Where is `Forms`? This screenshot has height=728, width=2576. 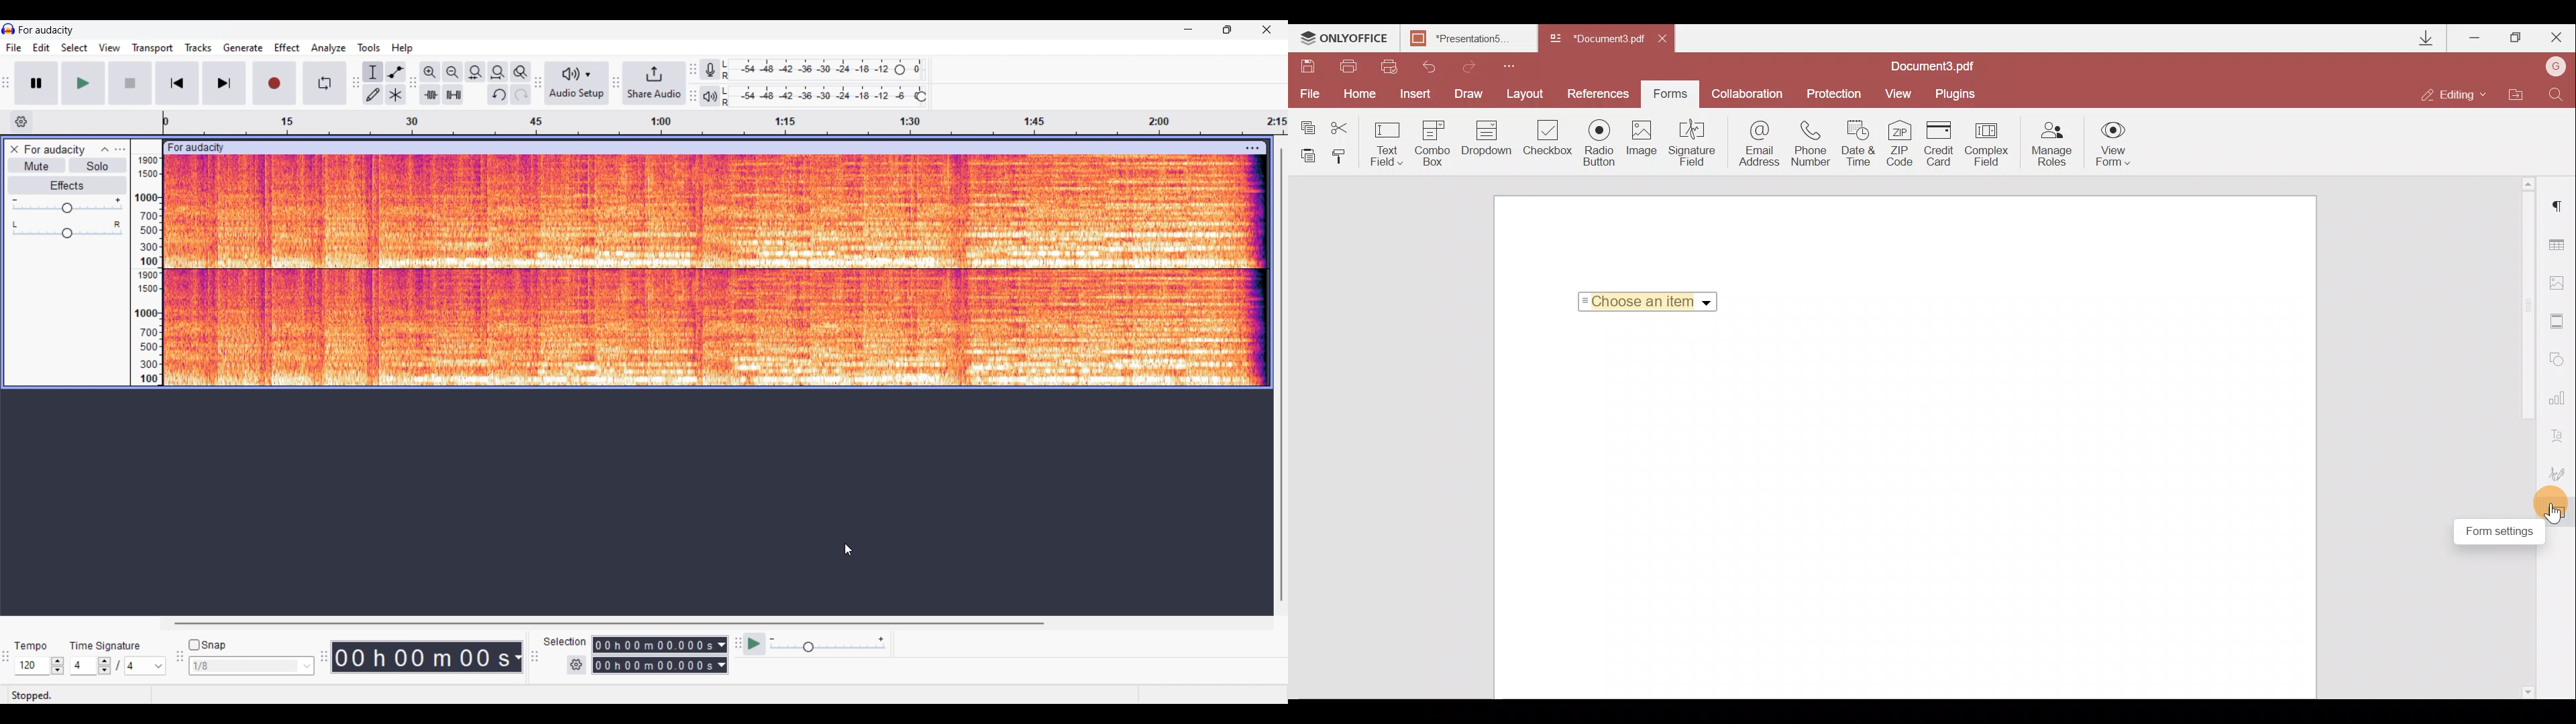
Forms is located at coordinates (1669, 89).